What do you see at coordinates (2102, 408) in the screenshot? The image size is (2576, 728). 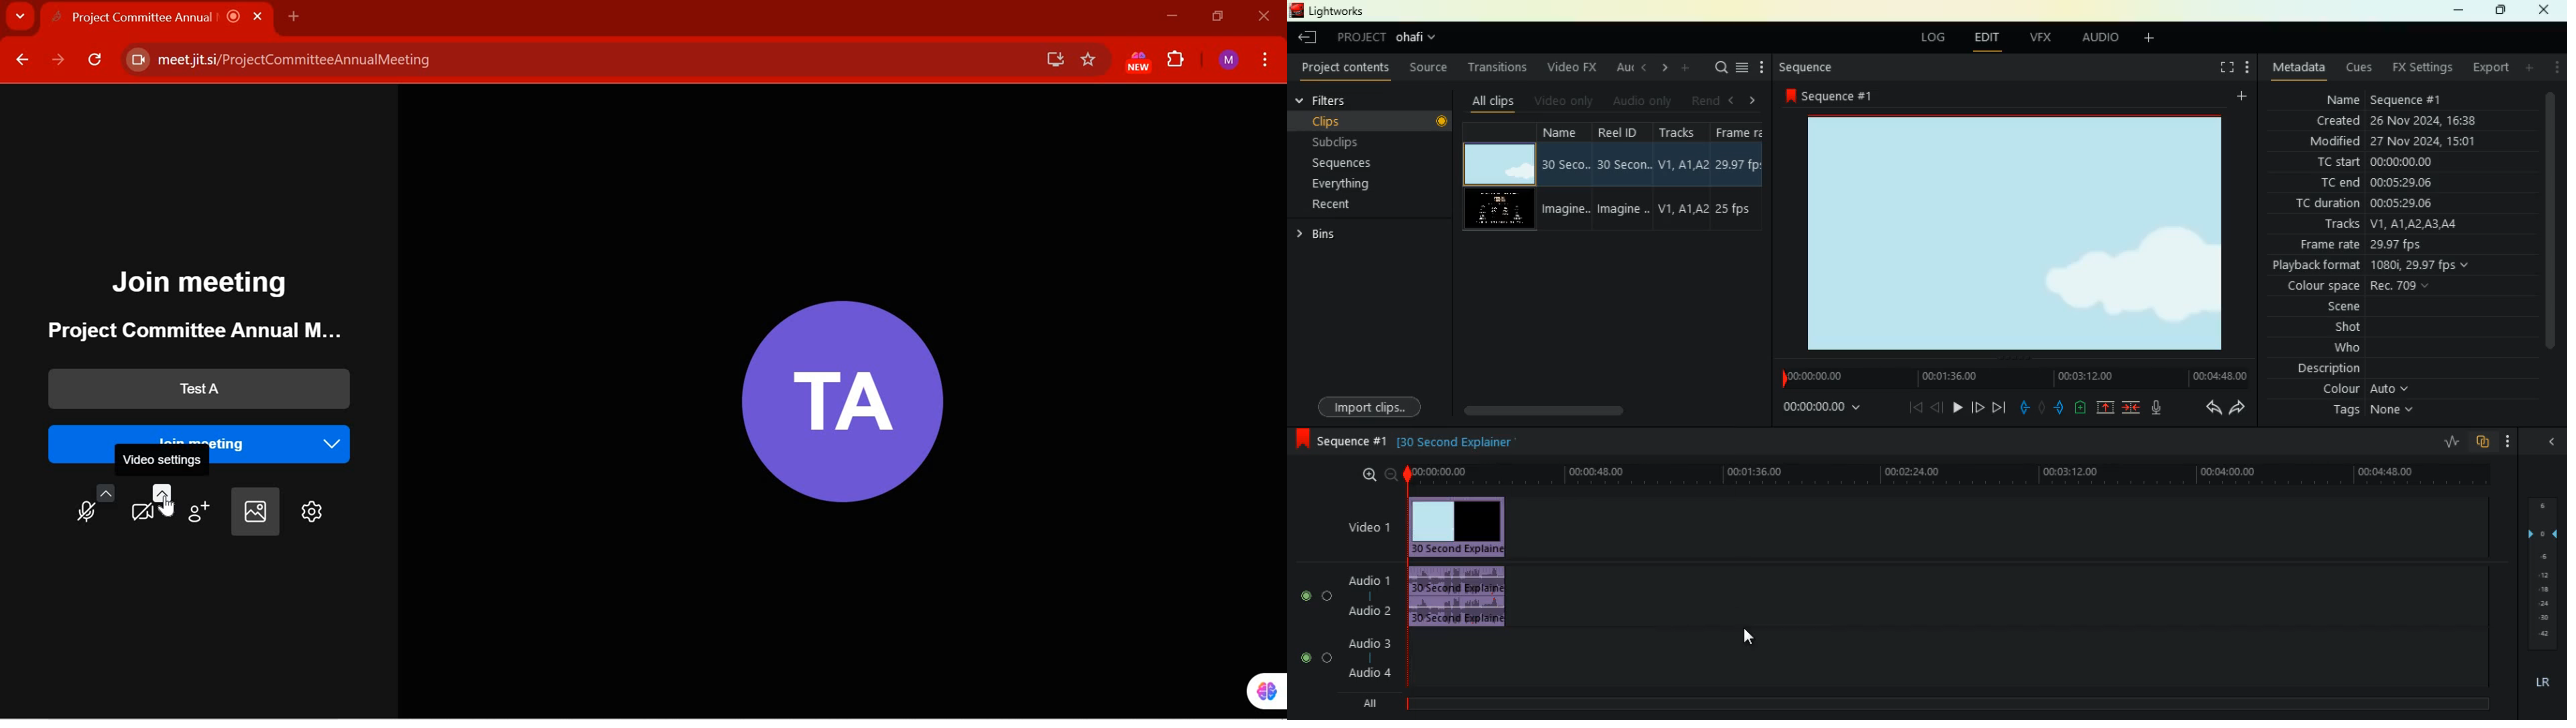 I see `up` at bounding box center [2102, 408].